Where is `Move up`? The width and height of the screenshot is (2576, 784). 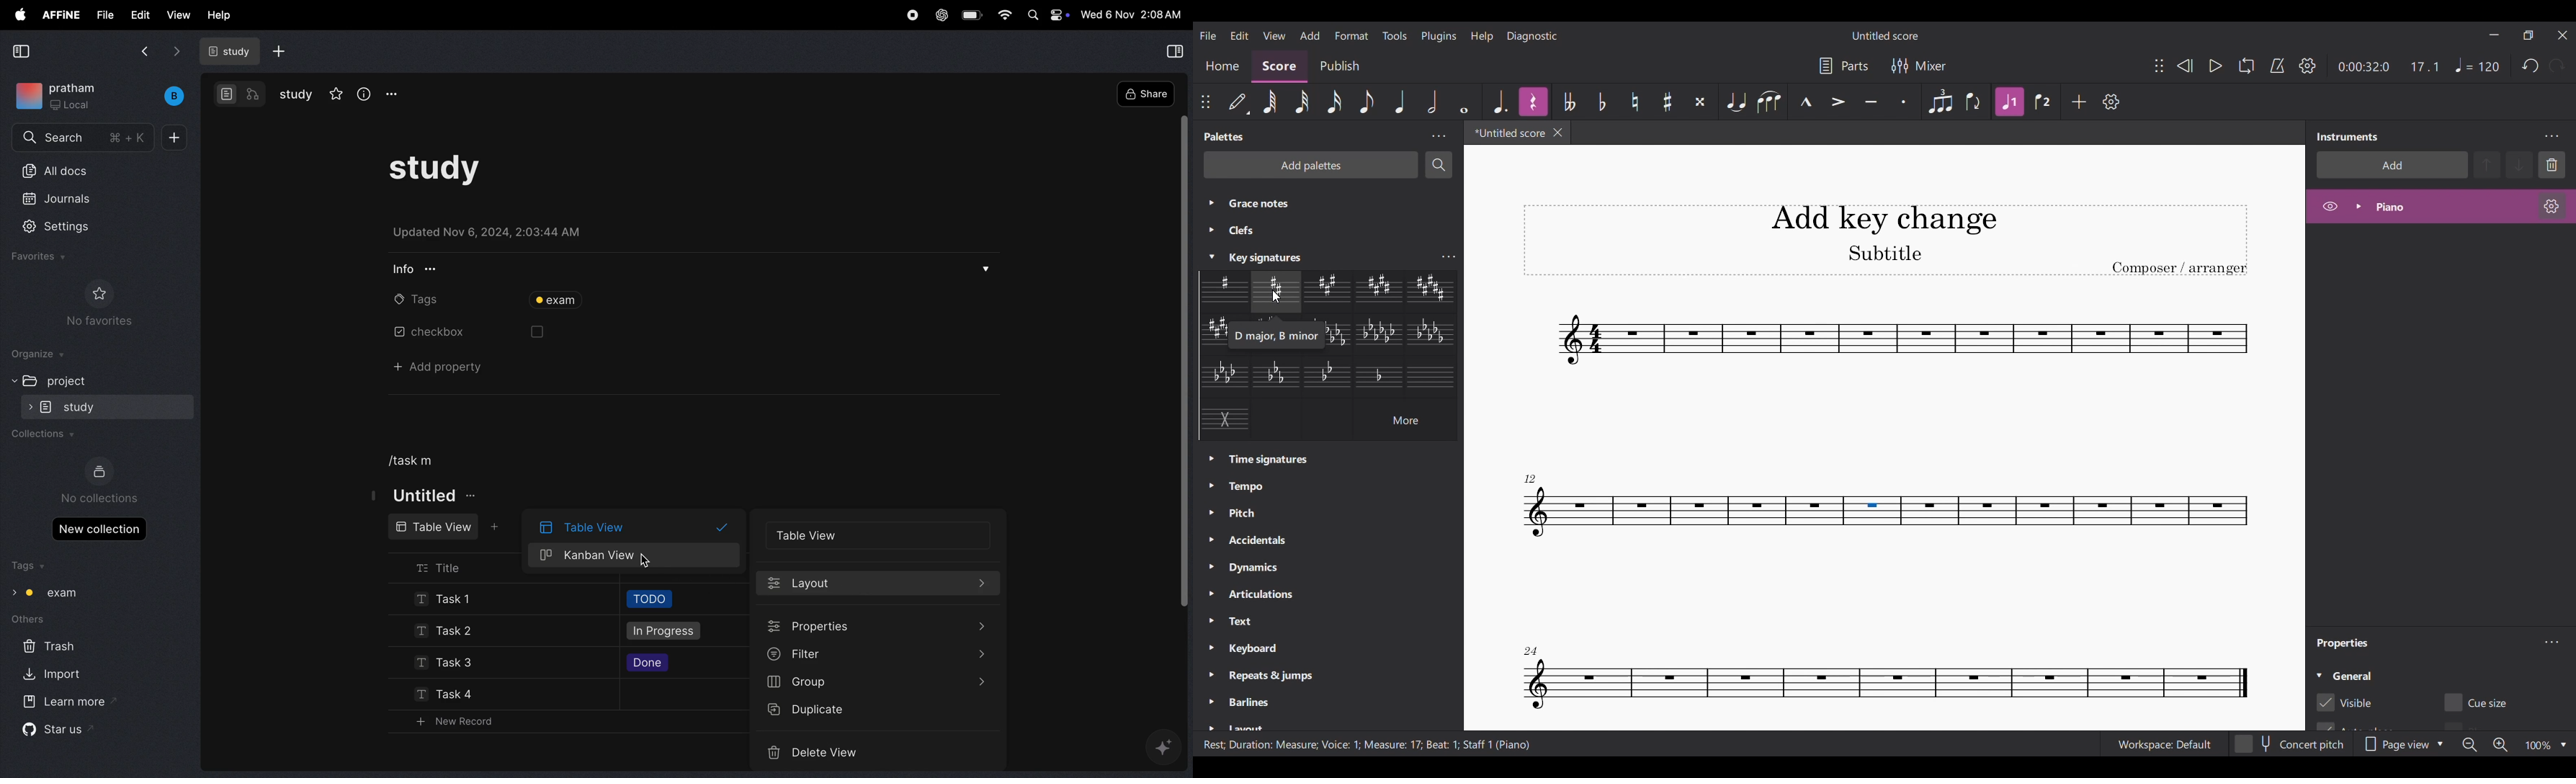 Move up is located at coordinates (2487, 165).